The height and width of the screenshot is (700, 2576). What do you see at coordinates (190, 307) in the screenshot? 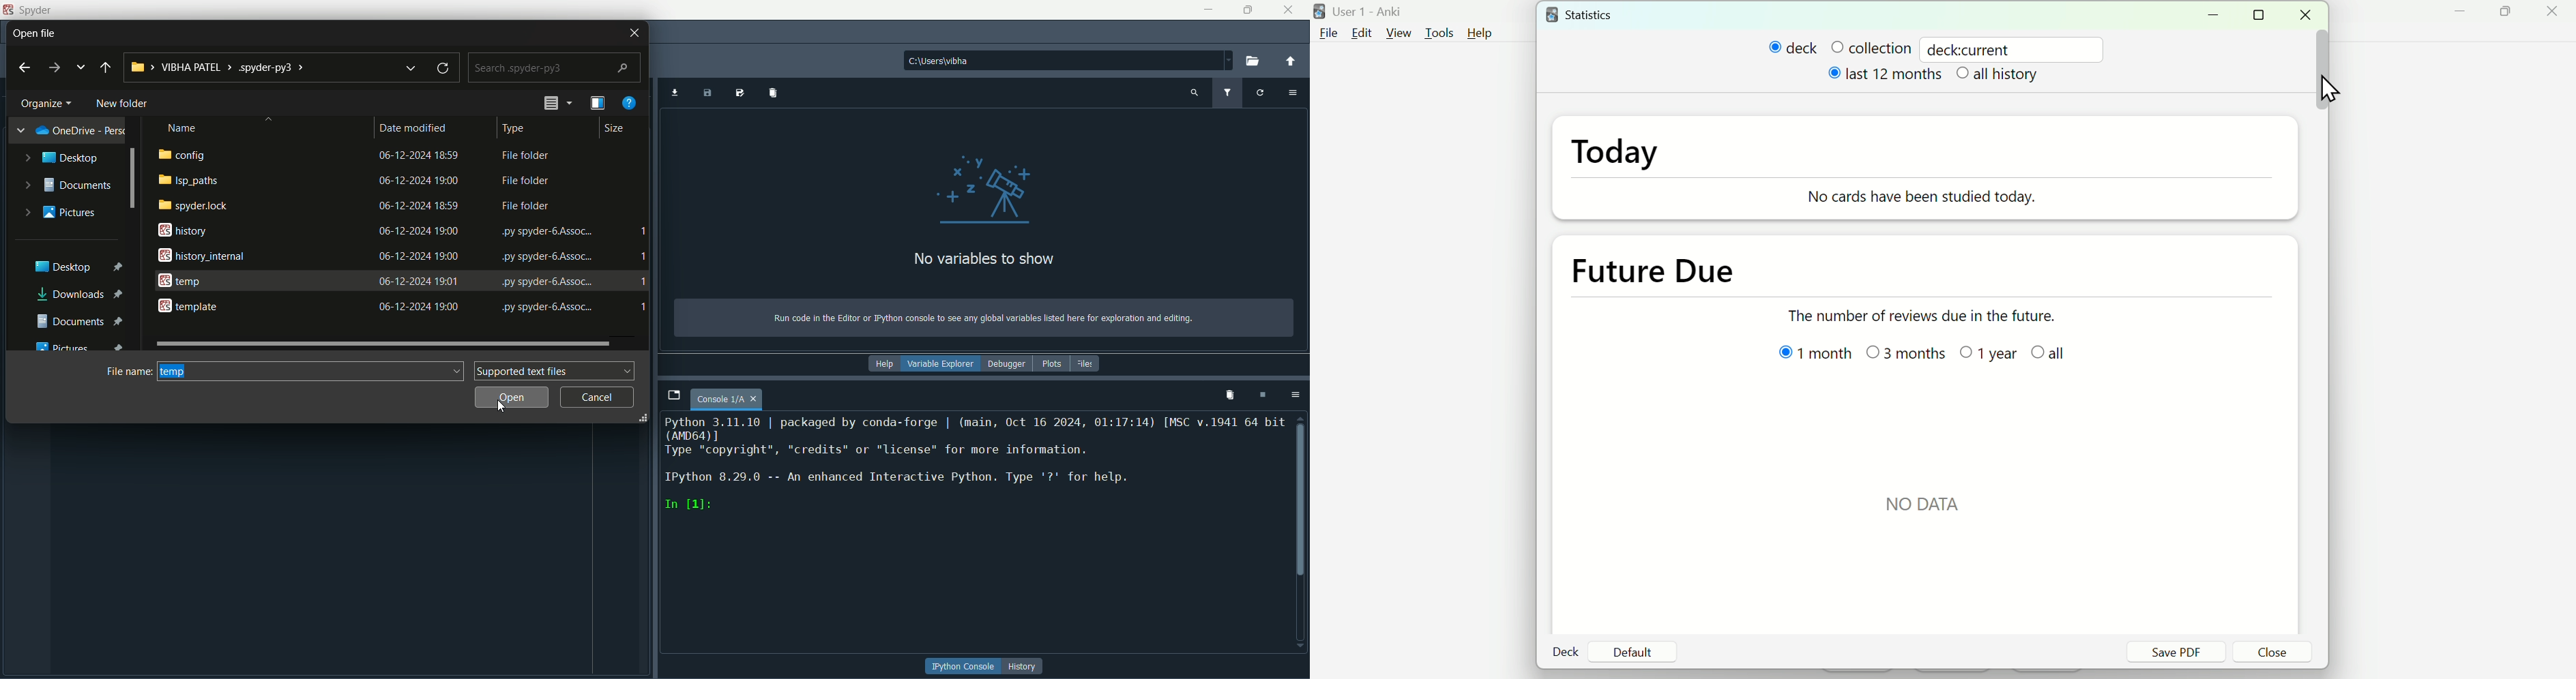
I see `template` at bounding box center [190, 307].